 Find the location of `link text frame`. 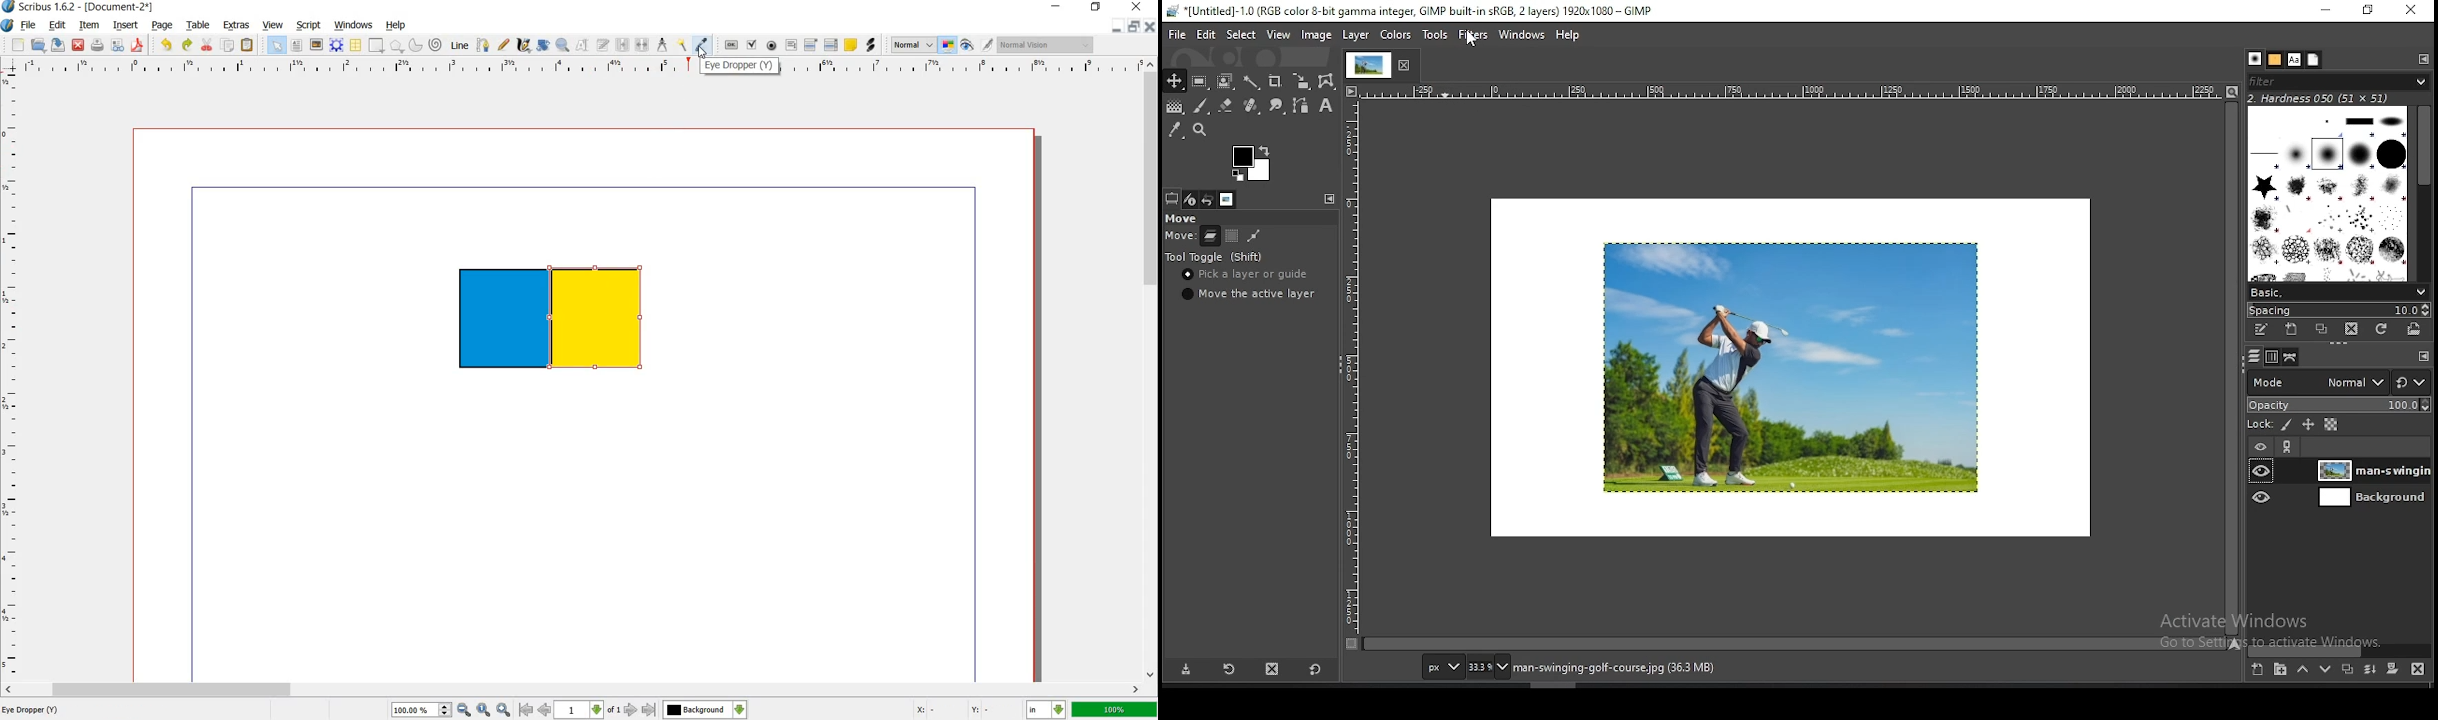

link text frame is located at coordinates (622, 46).